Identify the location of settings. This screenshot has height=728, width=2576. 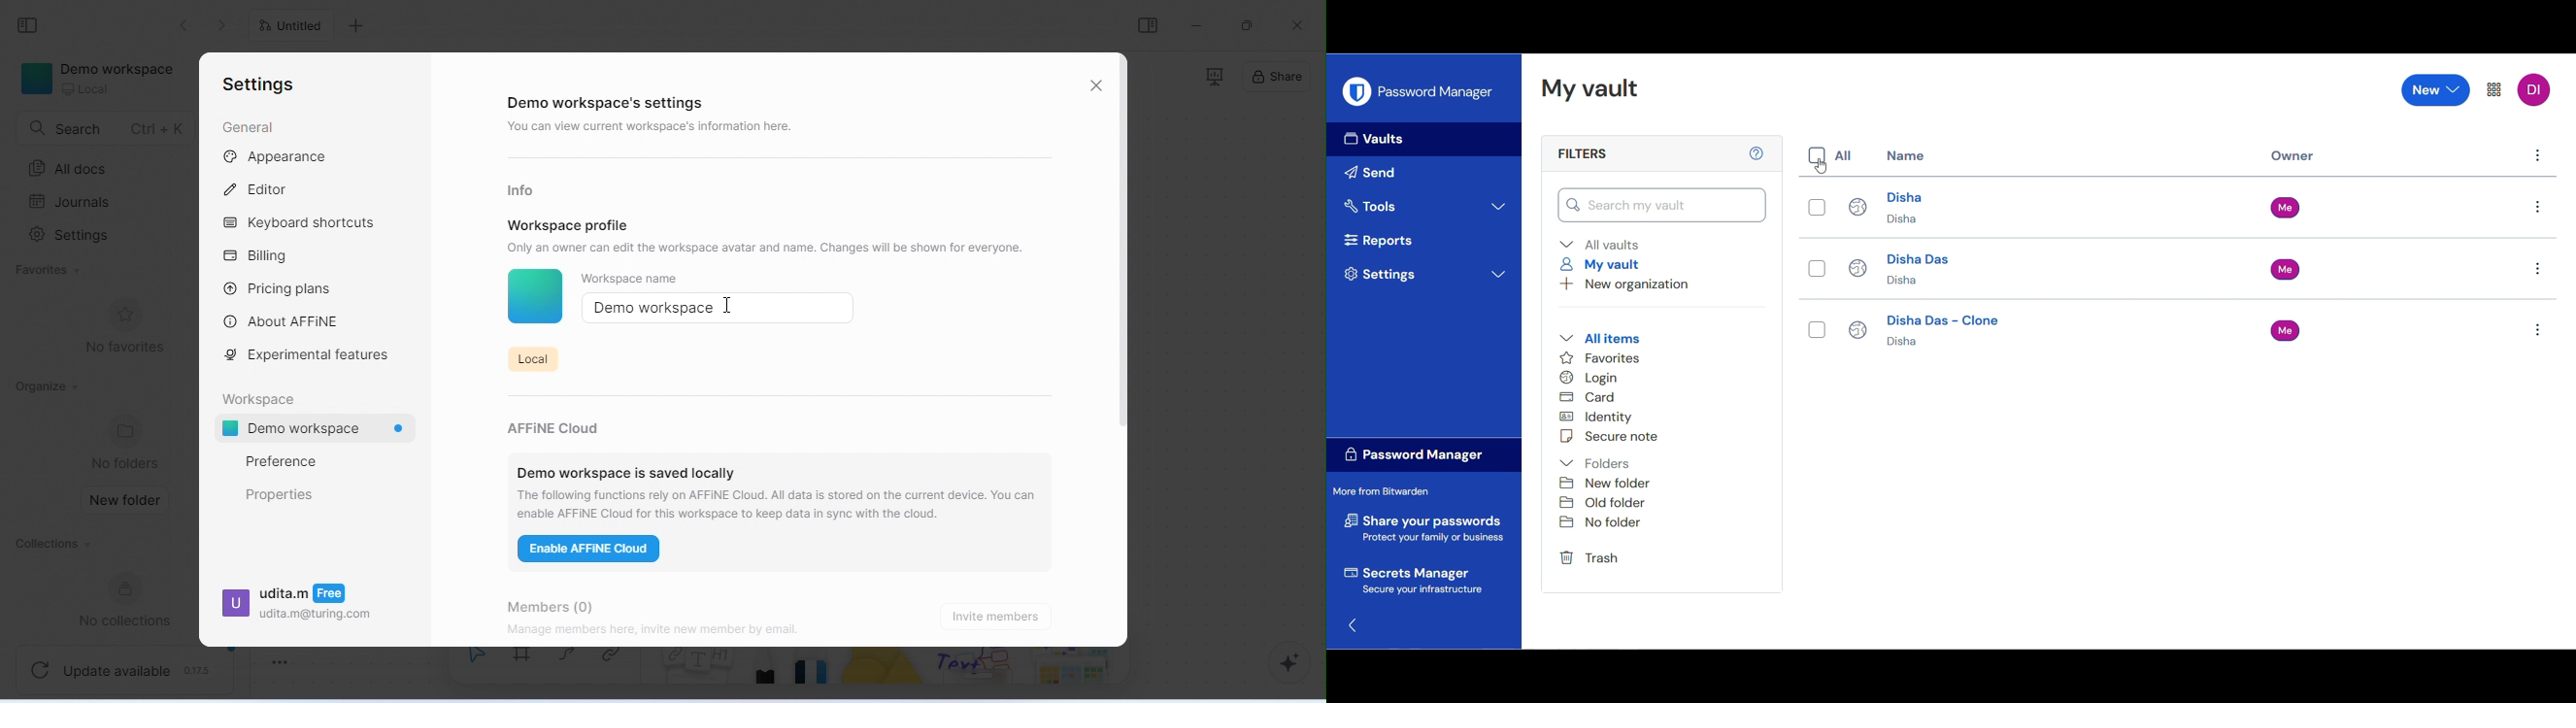
(258, 85).